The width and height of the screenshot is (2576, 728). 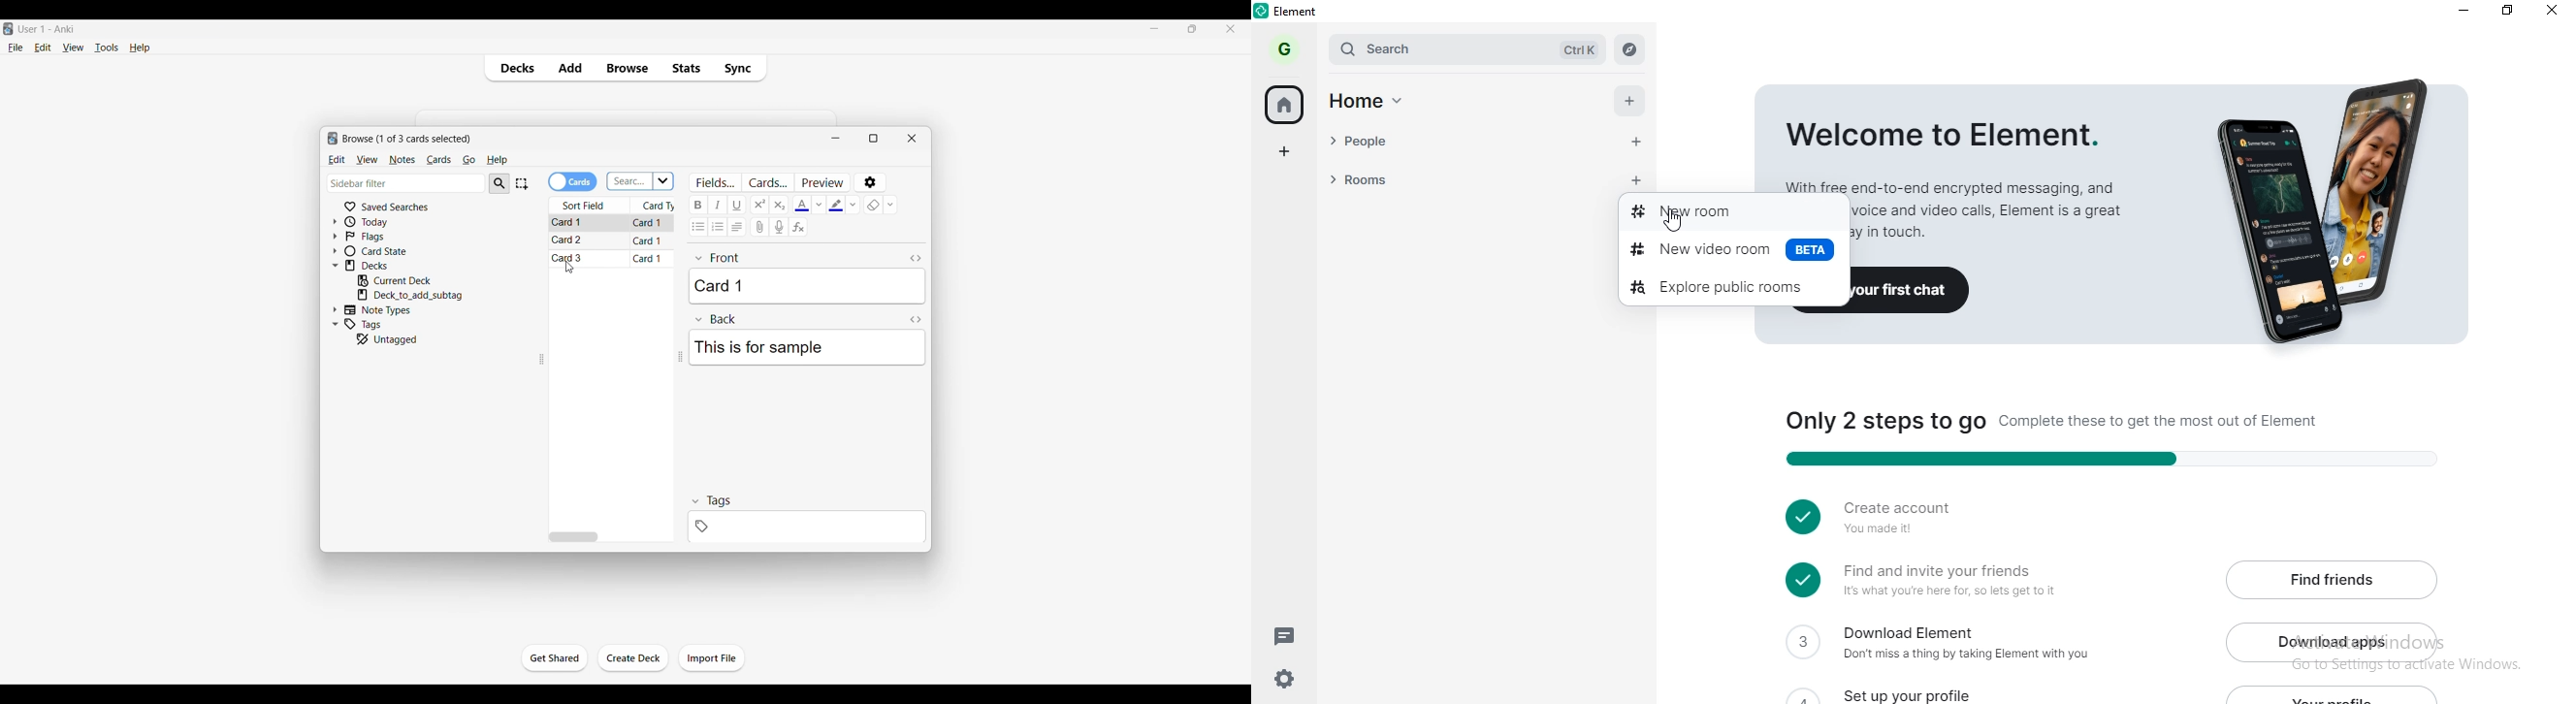 What do you see at coordinates (799, 226) in the screenshot?
I see `Equations` at bounding box center [799, 226].